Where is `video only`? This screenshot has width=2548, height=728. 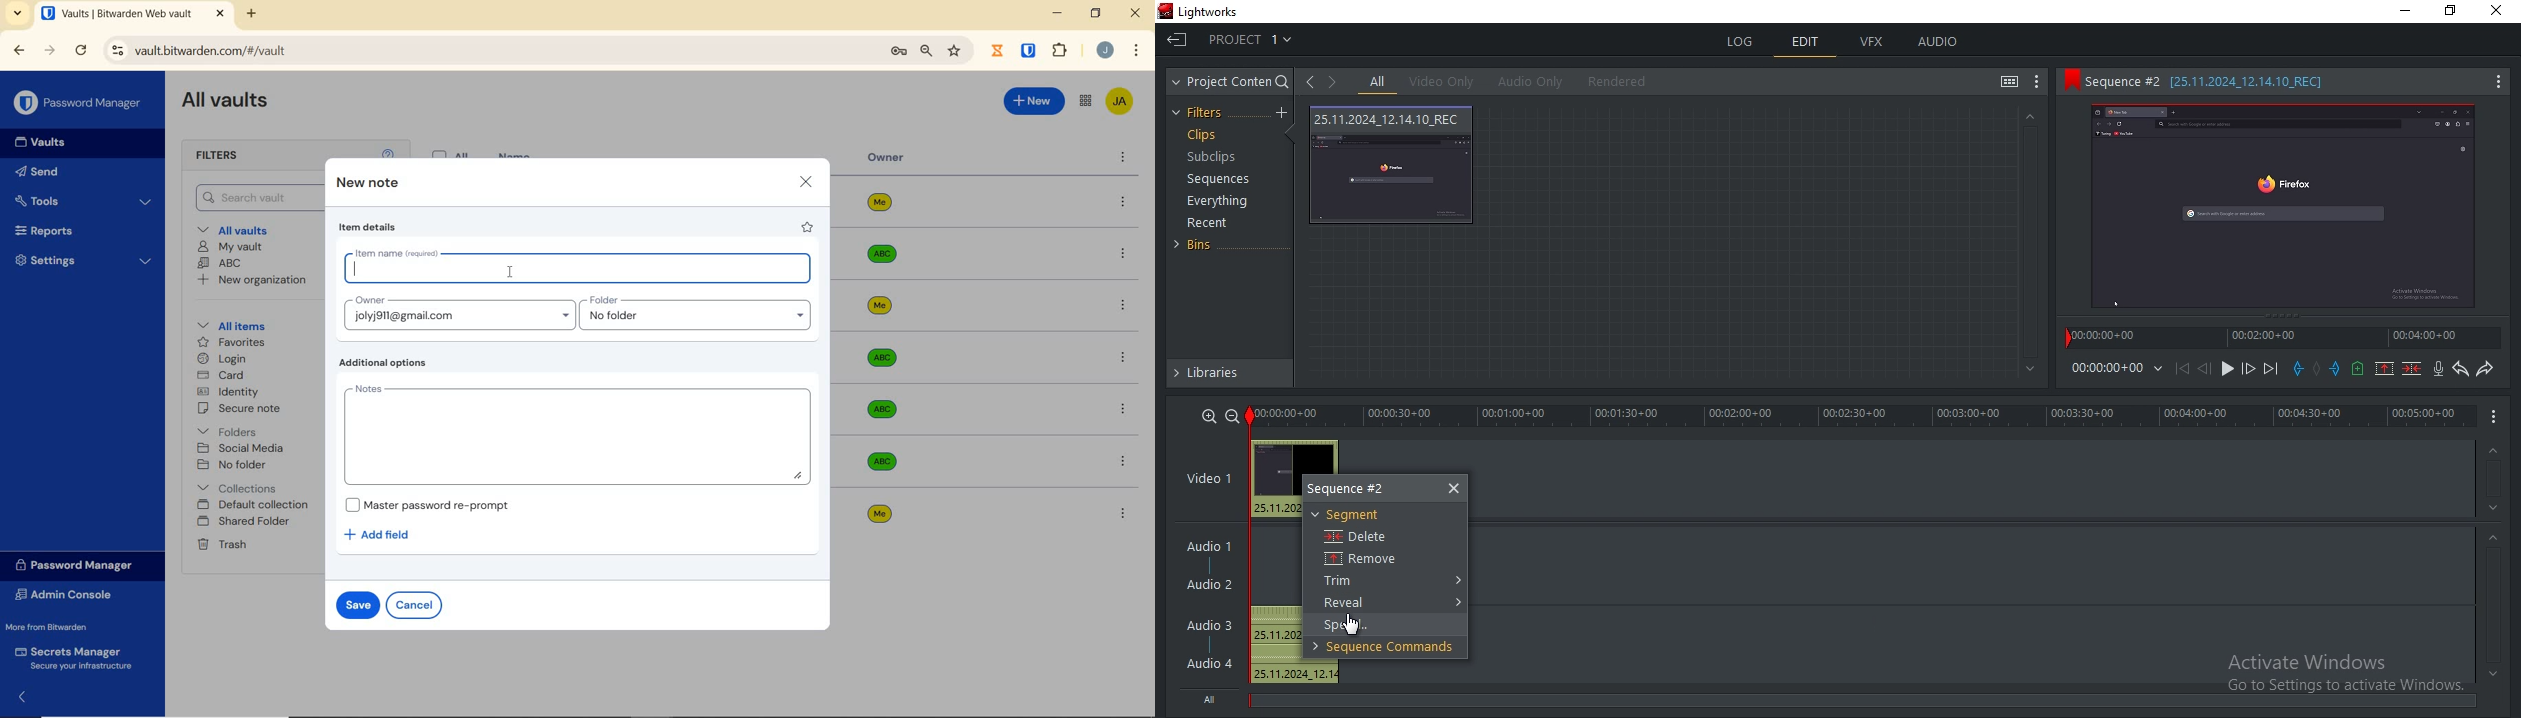
video only is located at coordinates (1447, 82).